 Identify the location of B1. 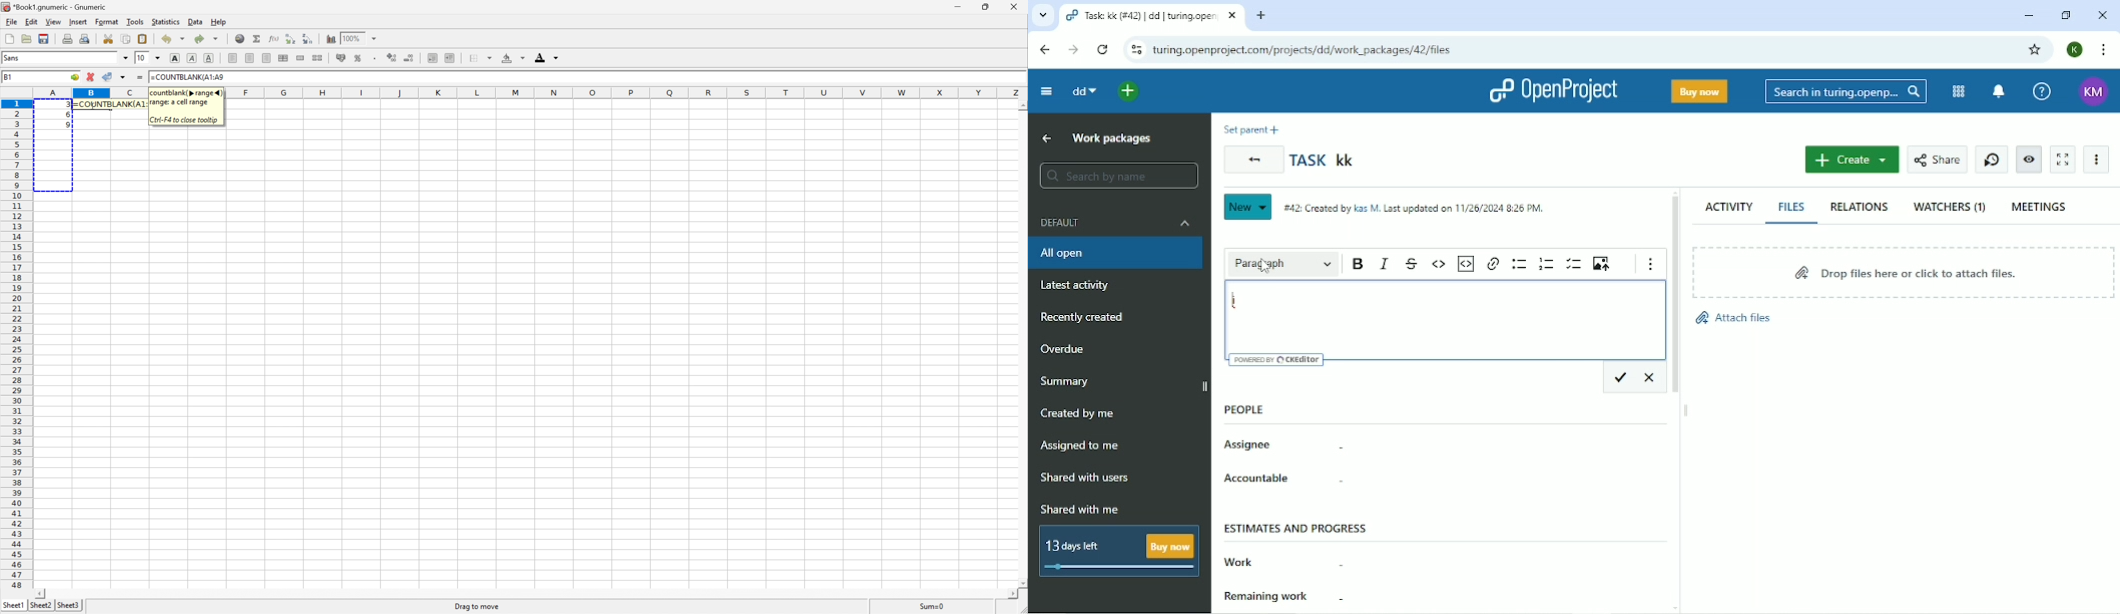
(9, 76).